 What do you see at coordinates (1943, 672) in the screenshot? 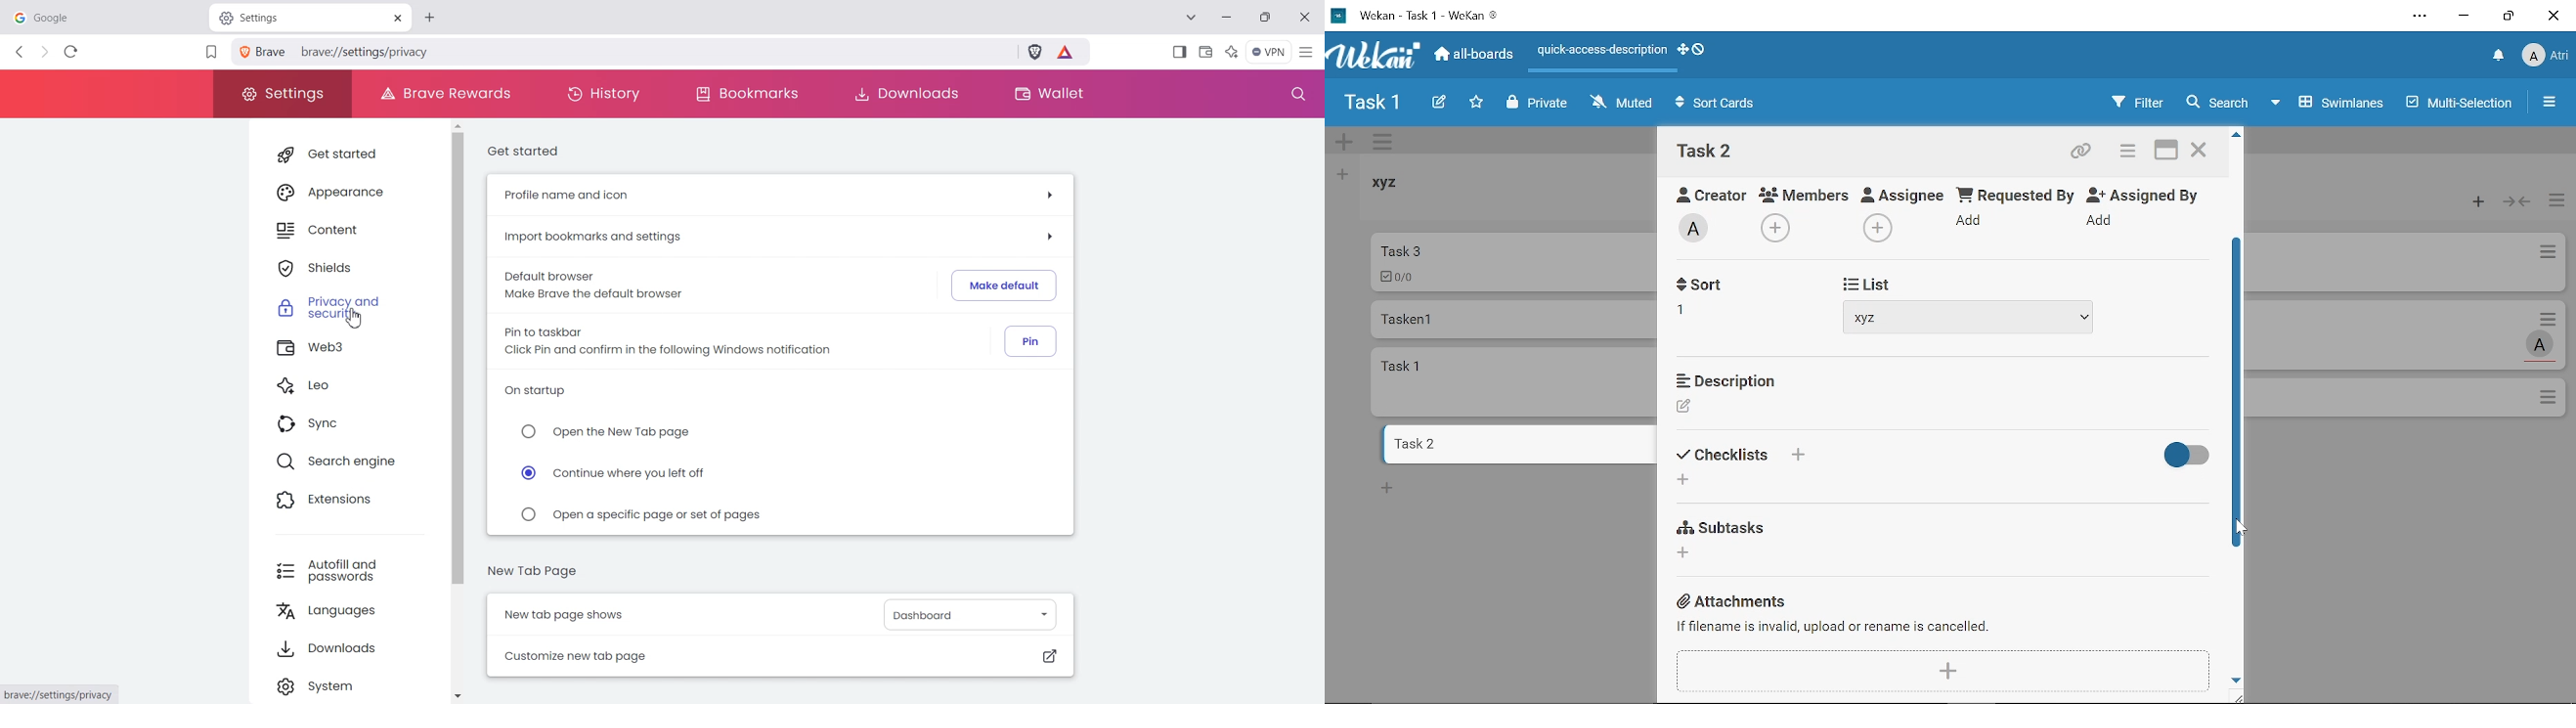
I see `Add` at bounding box center [1943, 672].